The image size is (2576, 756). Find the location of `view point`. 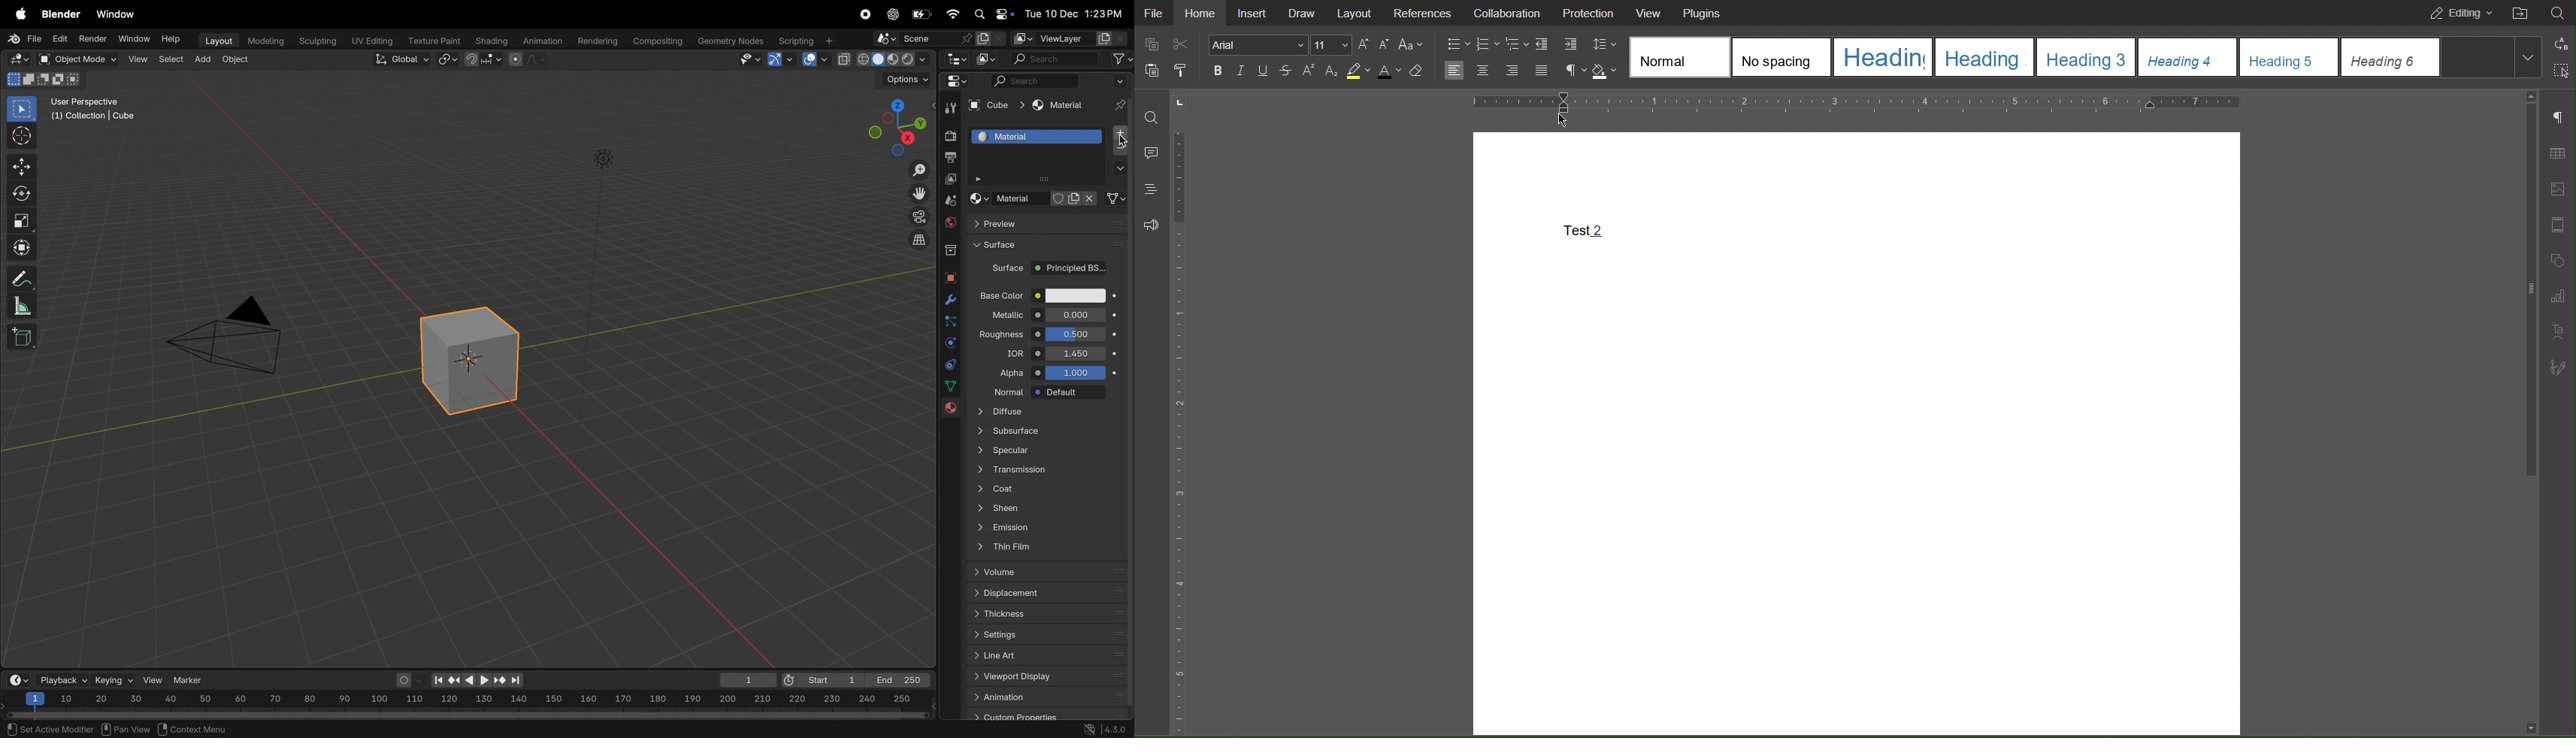

view point is located at coordinates (892, 127).